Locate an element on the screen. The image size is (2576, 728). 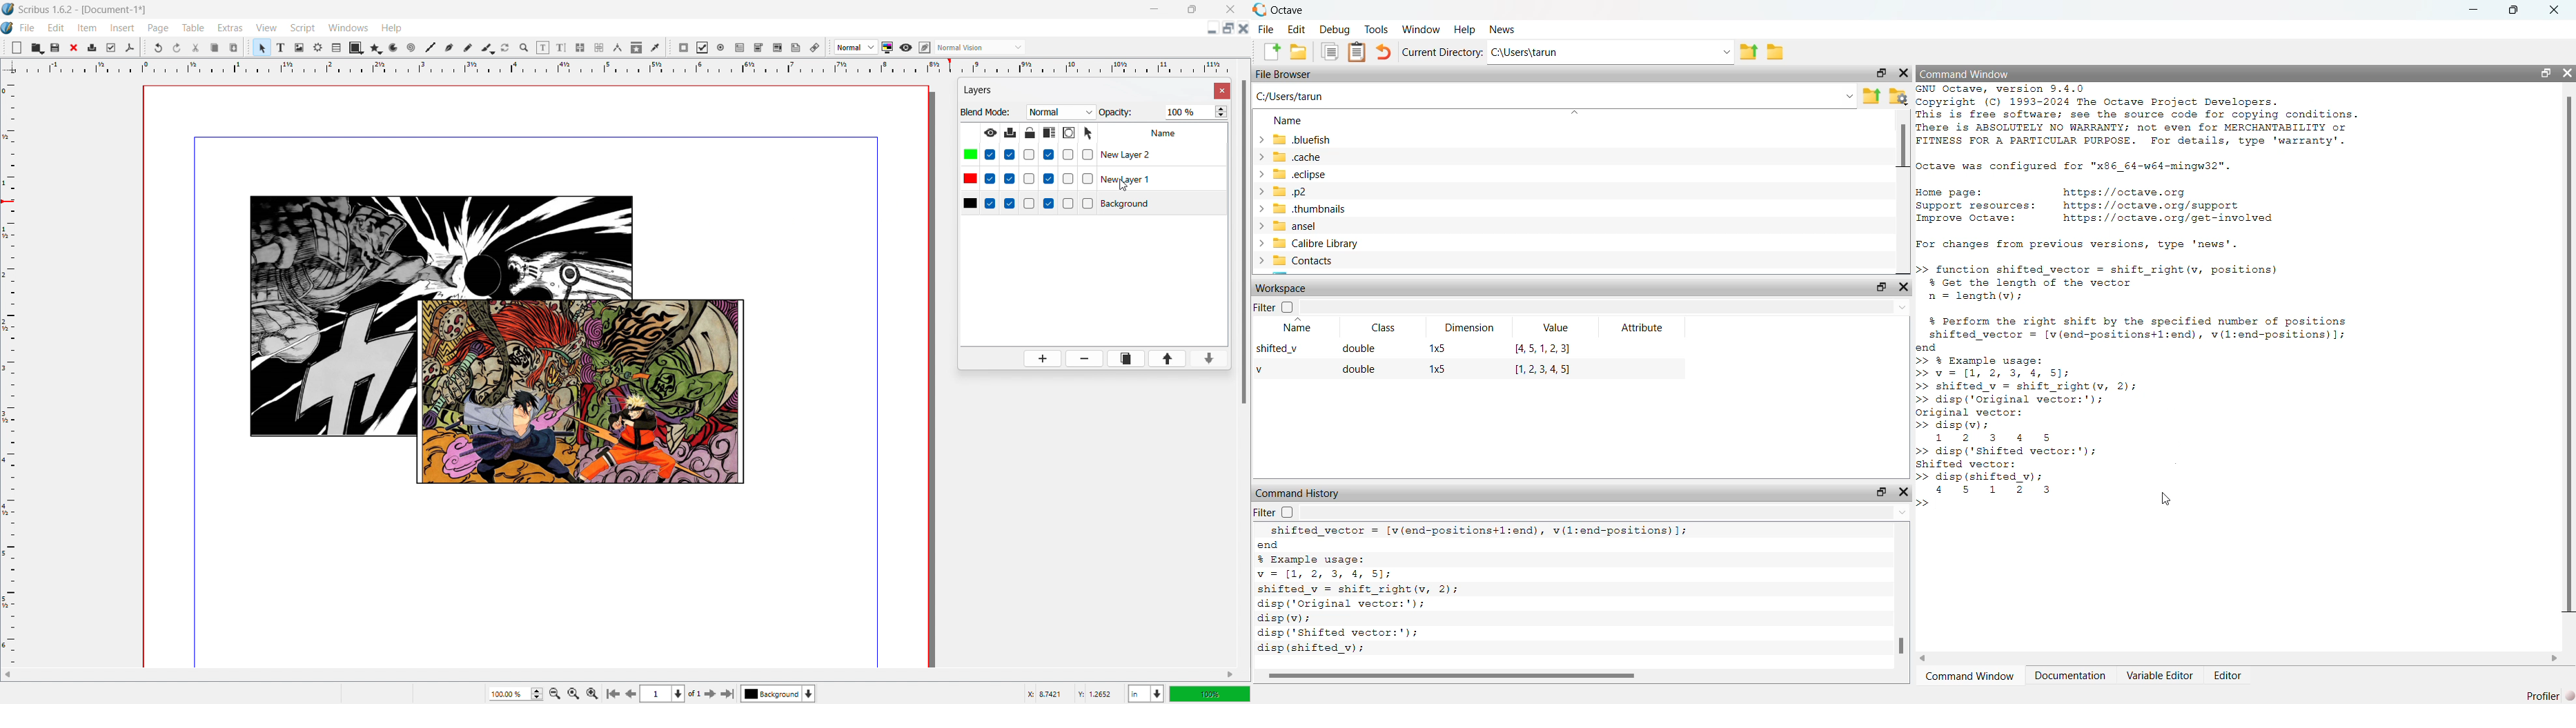
image frame is located at coordinates (300, 48).